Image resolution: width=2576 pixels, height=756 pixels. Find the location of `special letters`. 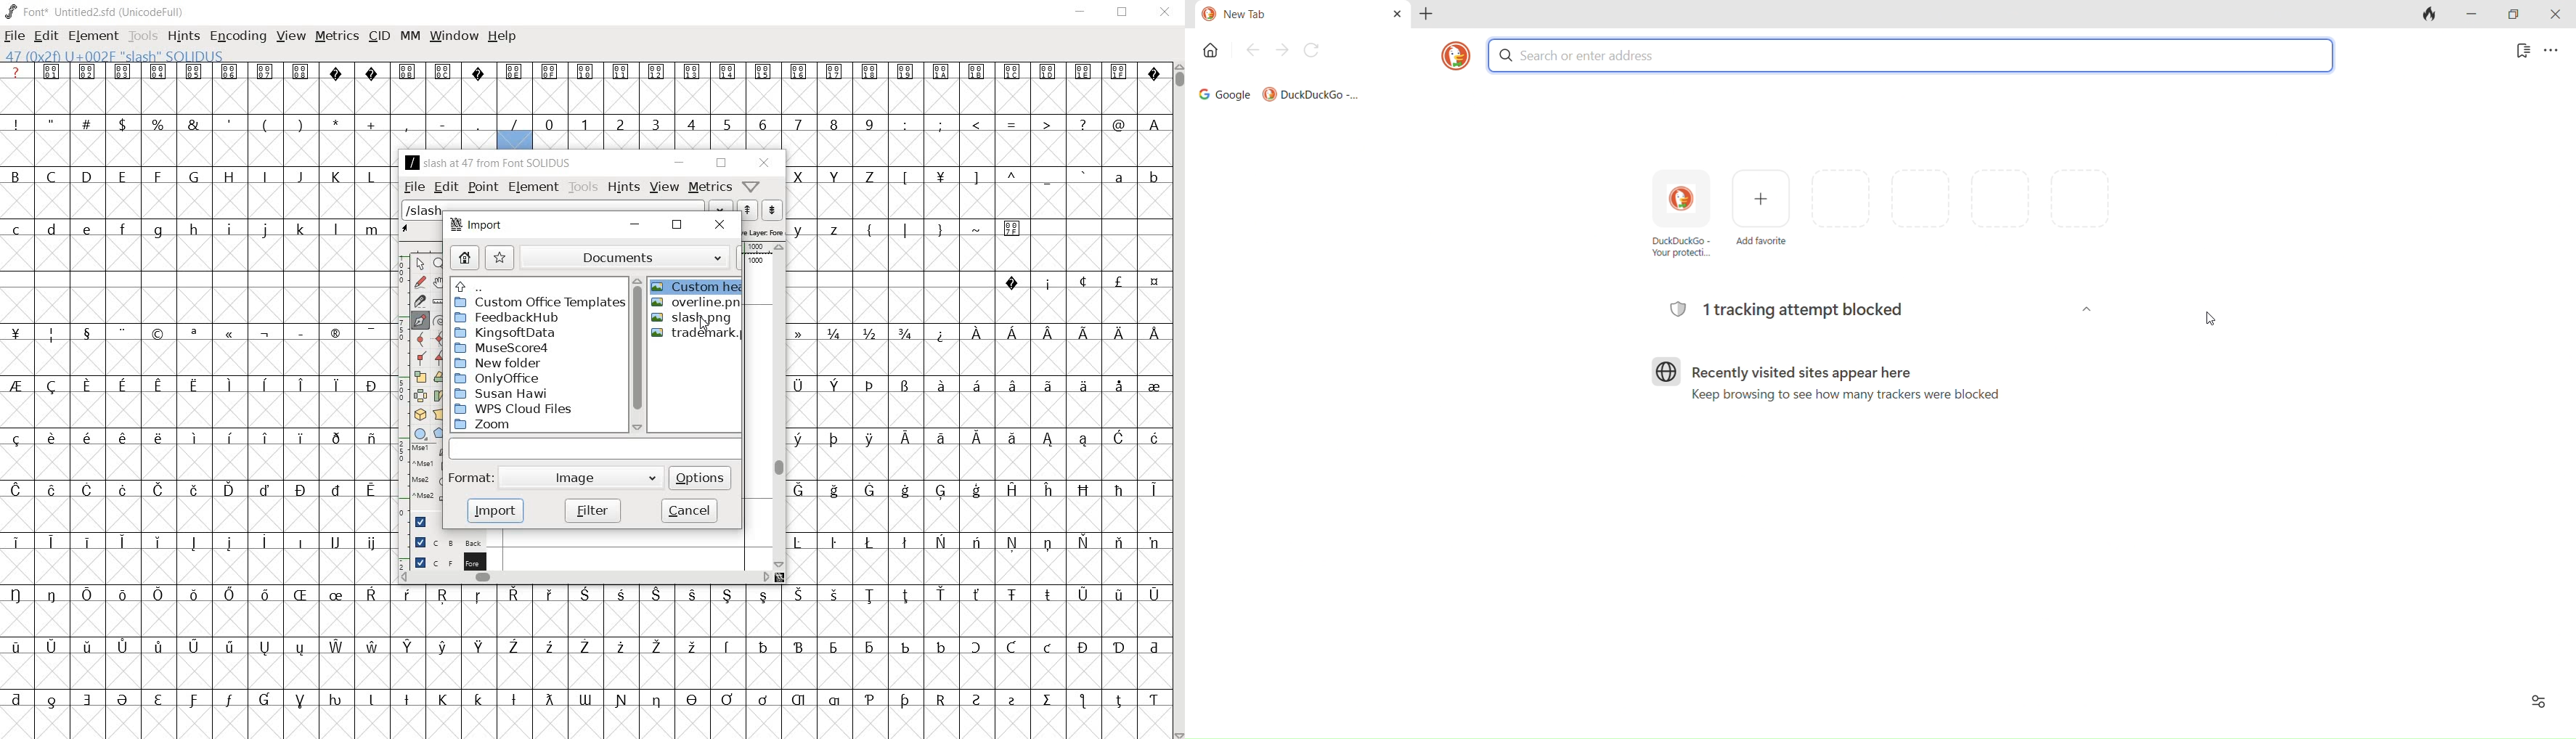

special letters is located at coordinates (198, 489).